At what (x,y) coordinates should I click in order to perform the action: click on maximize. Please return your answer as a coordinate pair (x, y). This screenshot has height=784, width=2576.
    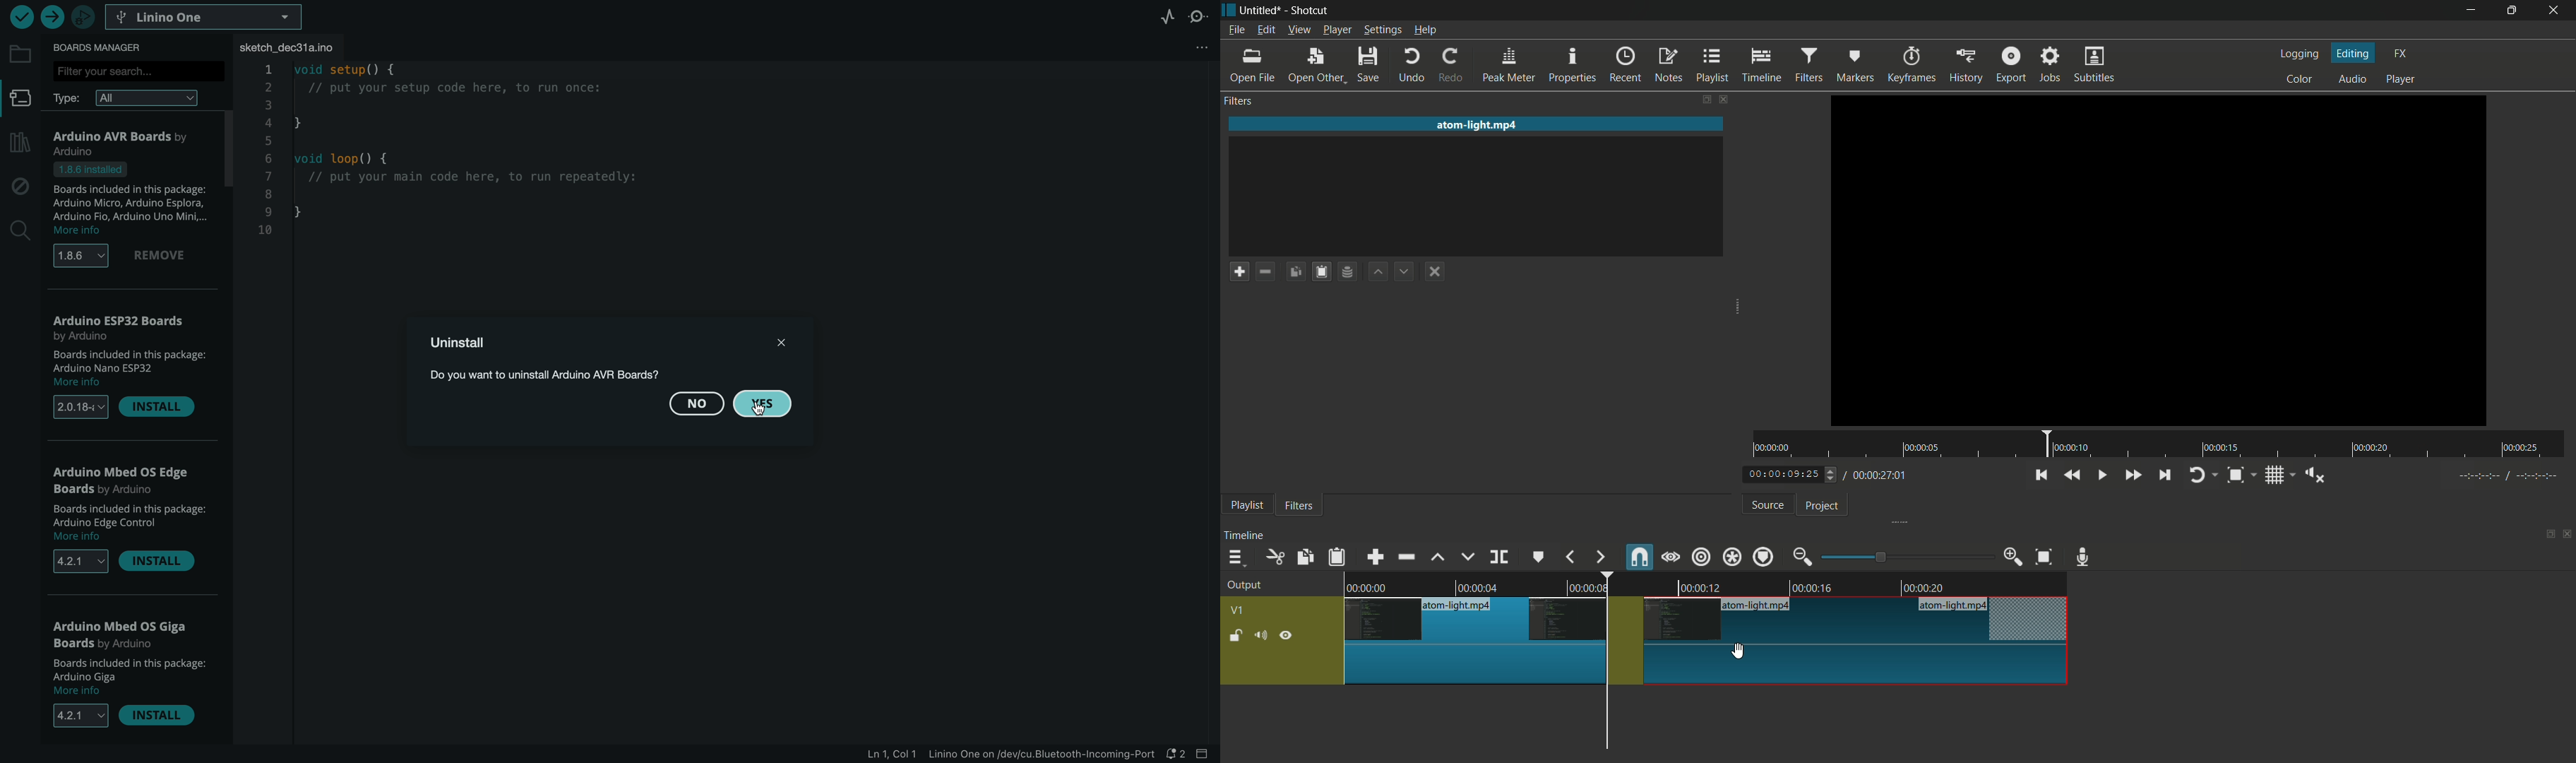
    Looking at the image, I should click on (2515, 11).